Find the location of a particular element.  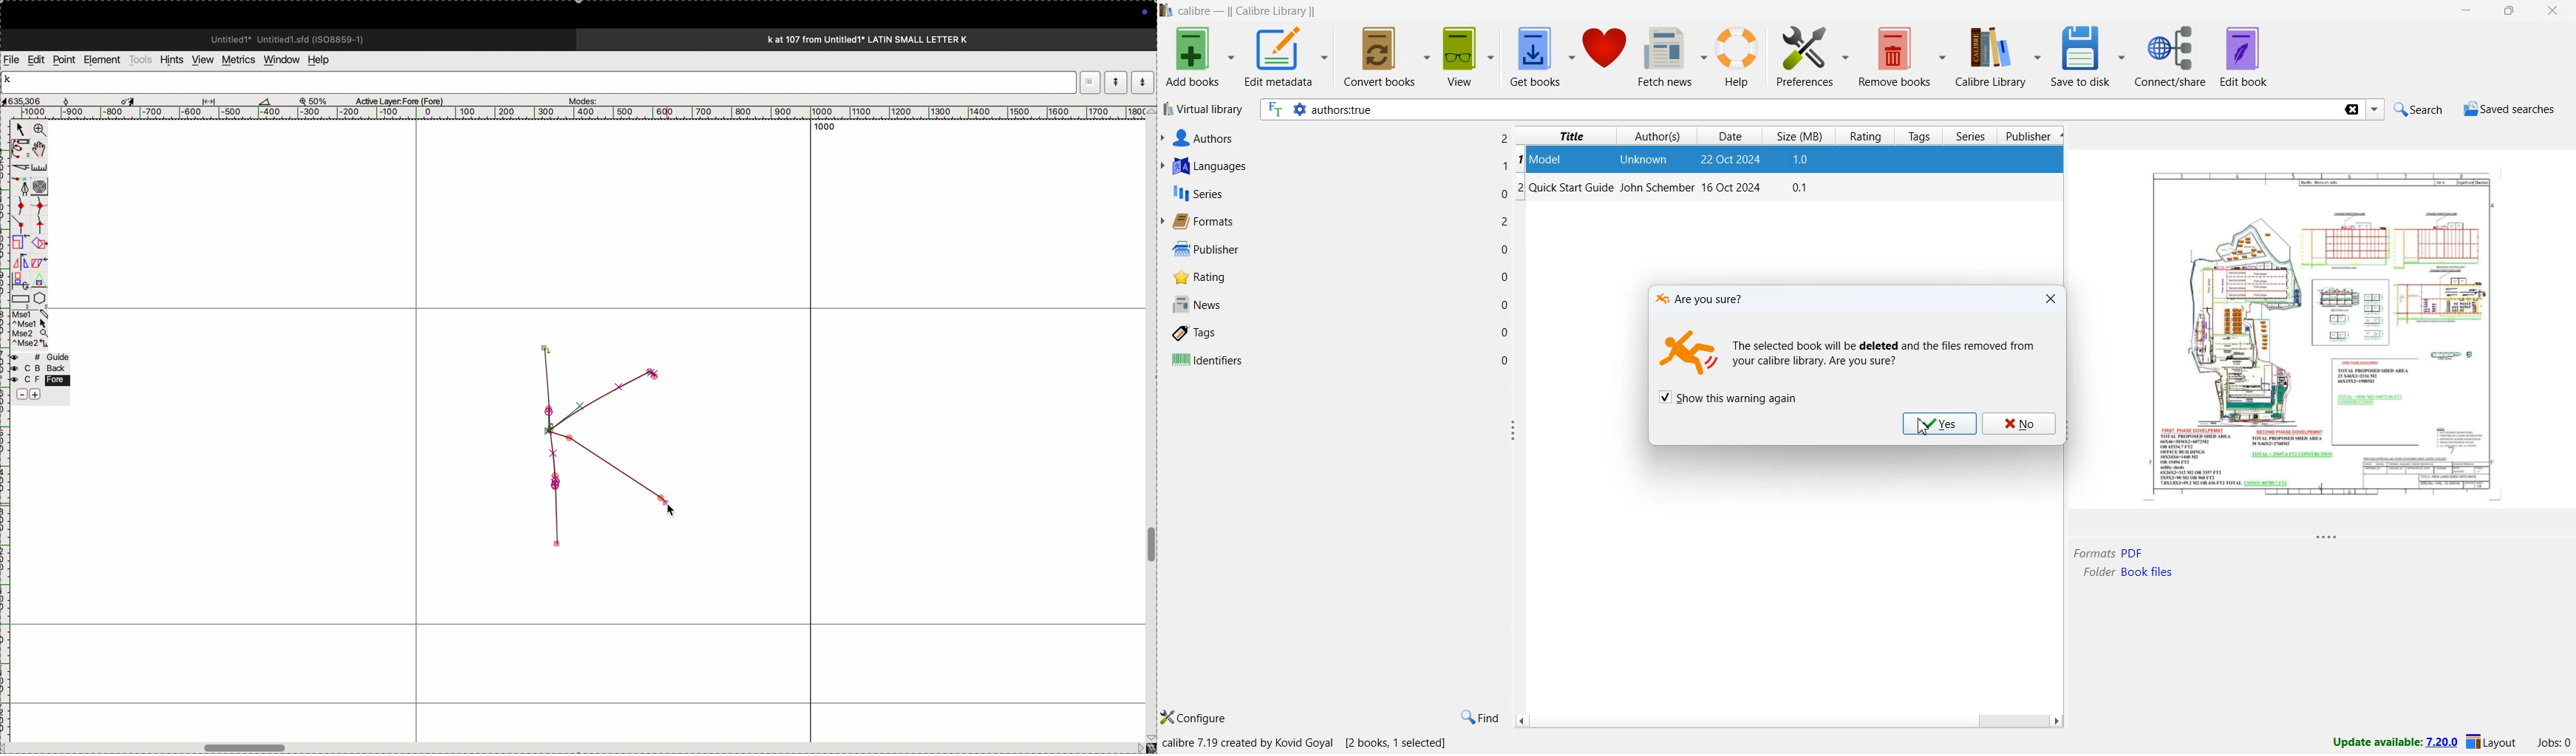

remove books is located at coordinates (1904, 57).